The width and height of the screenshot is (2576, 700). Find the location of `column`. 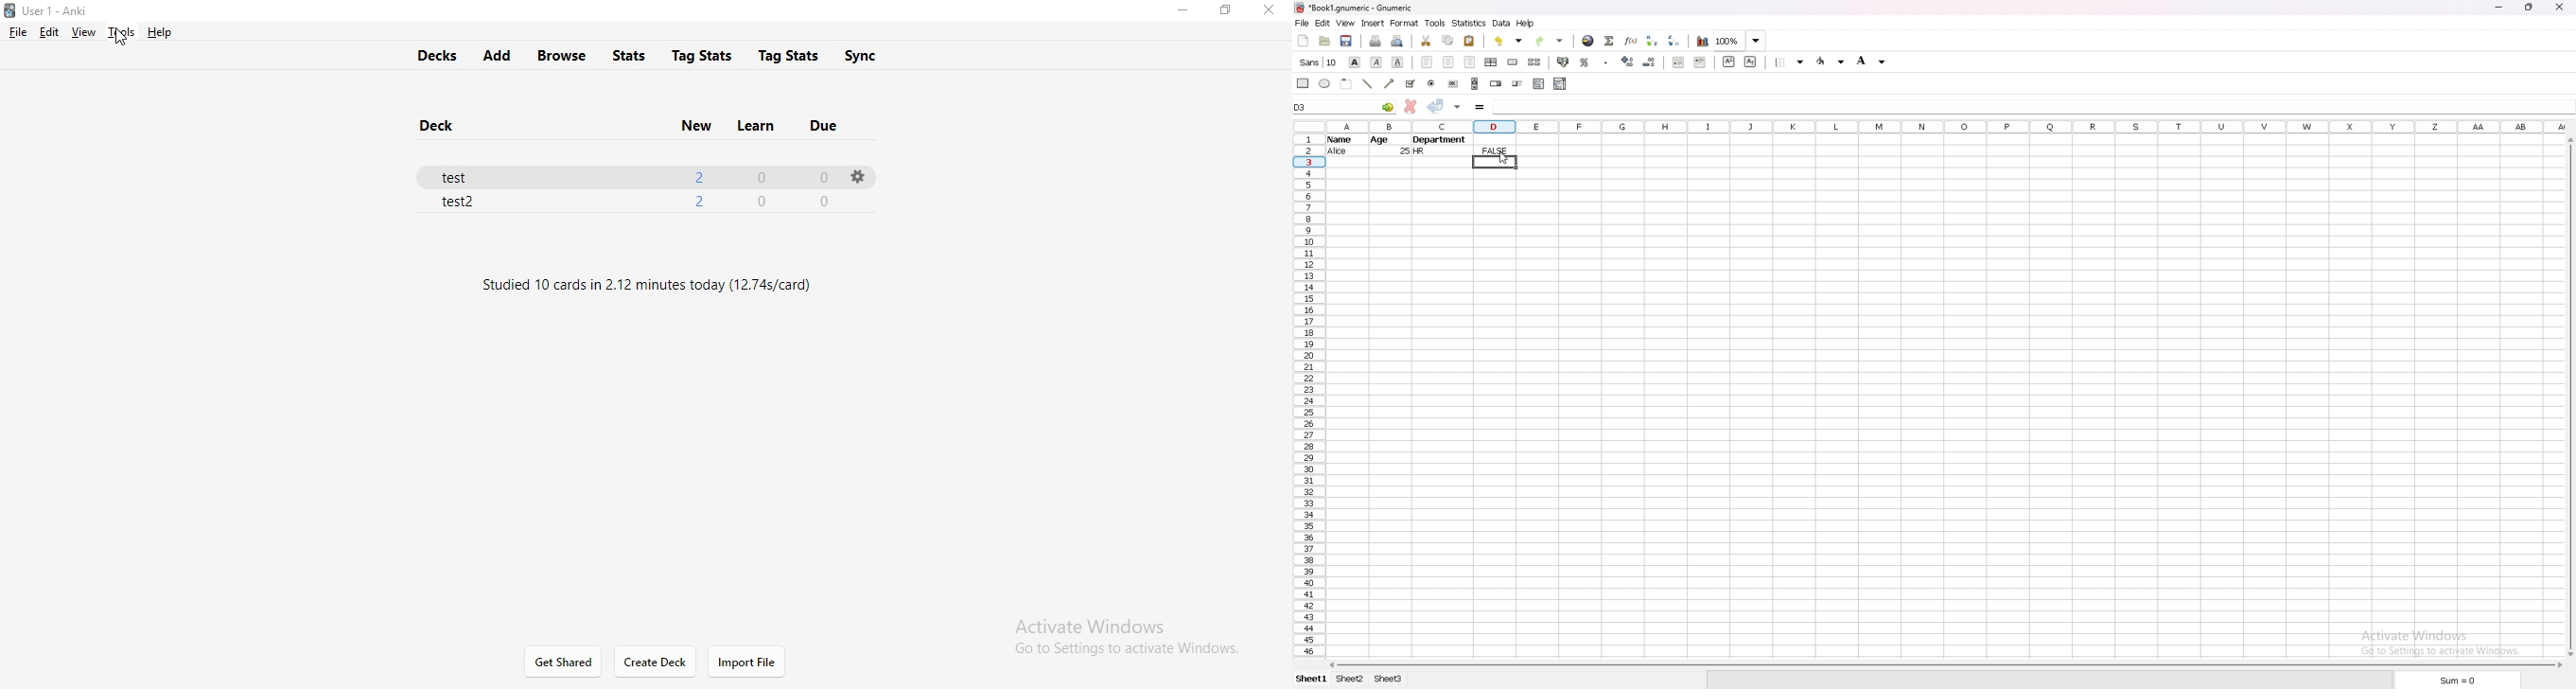

column is located at coordinates (1945, 126).